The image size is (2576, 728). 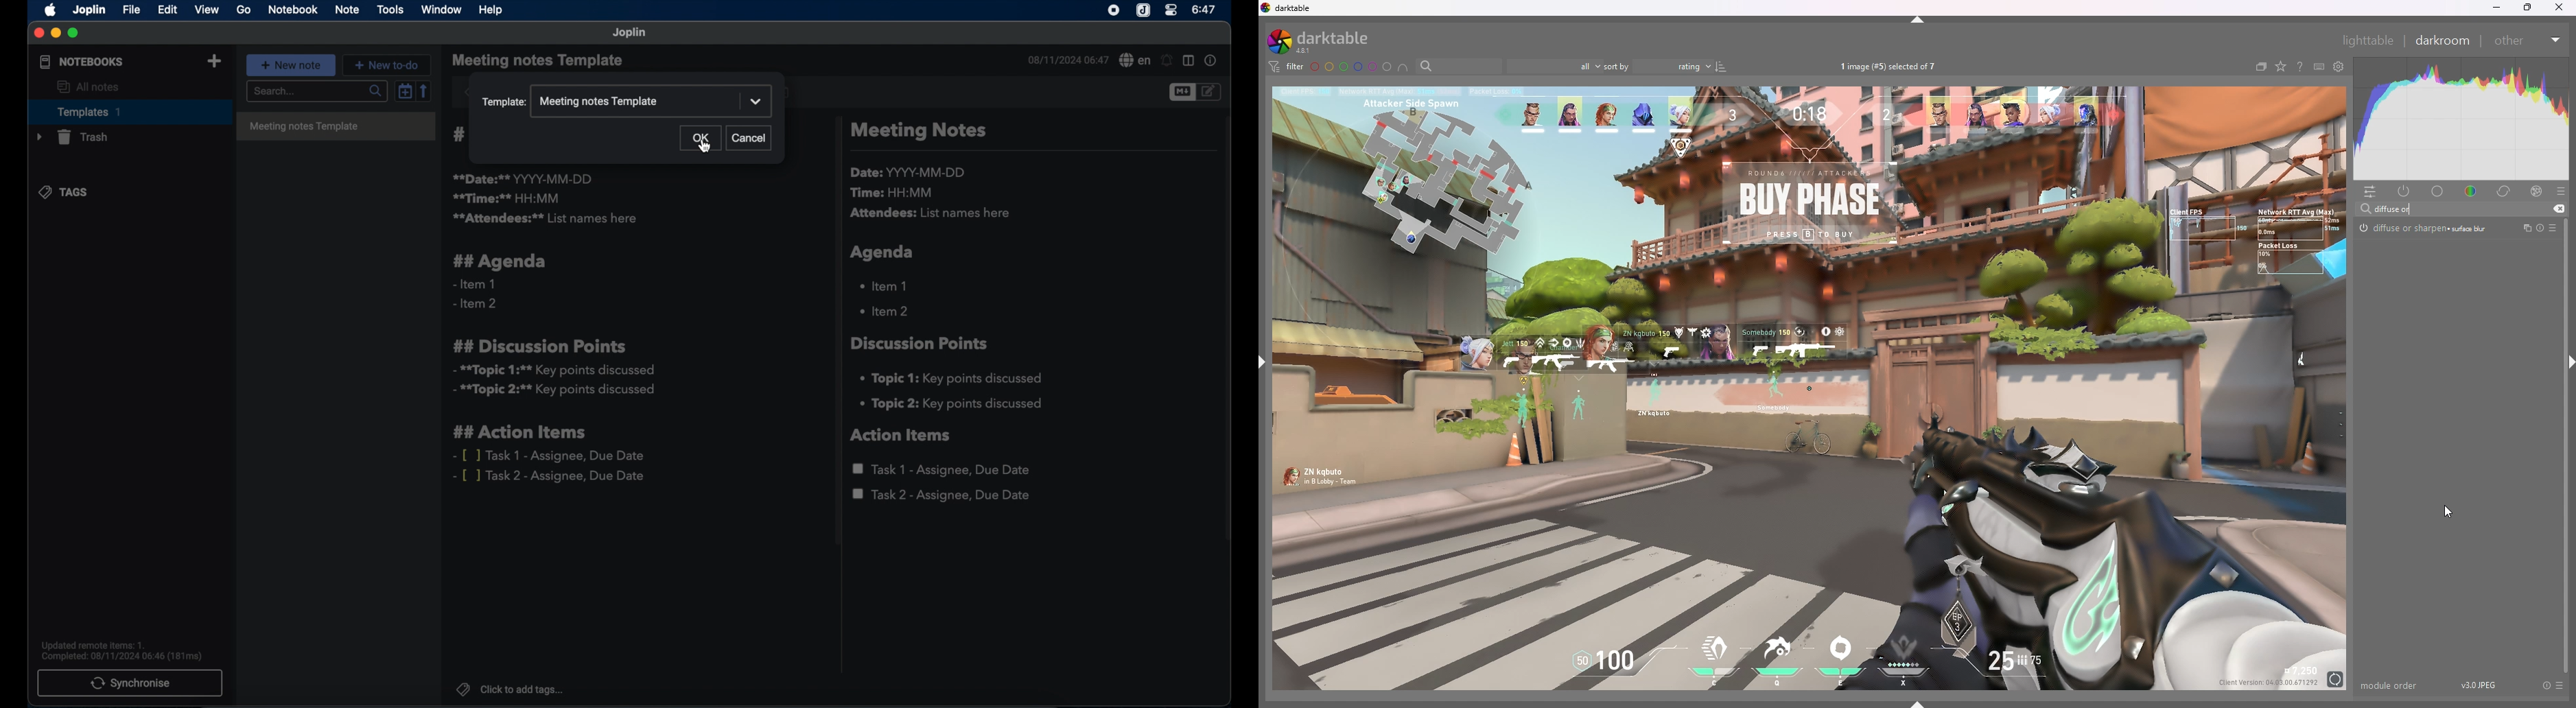 I want to click on new to-do, so click(x=389, y=64).